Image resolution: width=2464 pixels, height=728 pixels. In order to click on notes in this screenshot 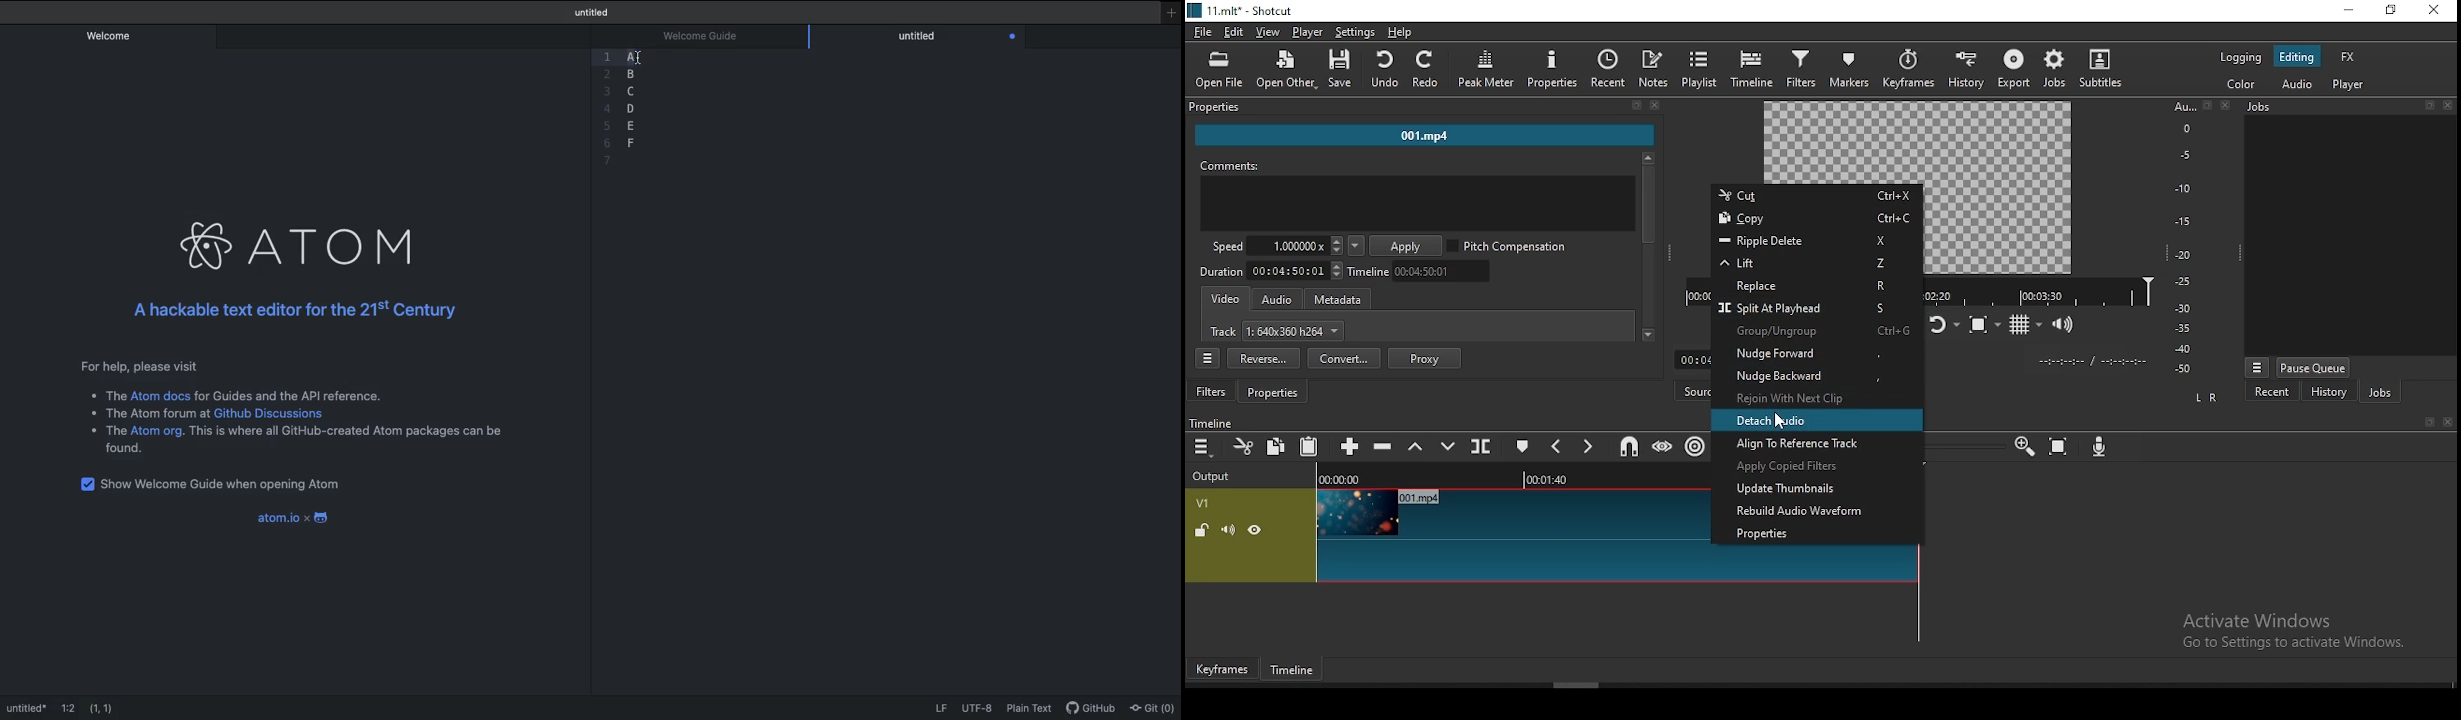, I will do `click(1655, 70)`.